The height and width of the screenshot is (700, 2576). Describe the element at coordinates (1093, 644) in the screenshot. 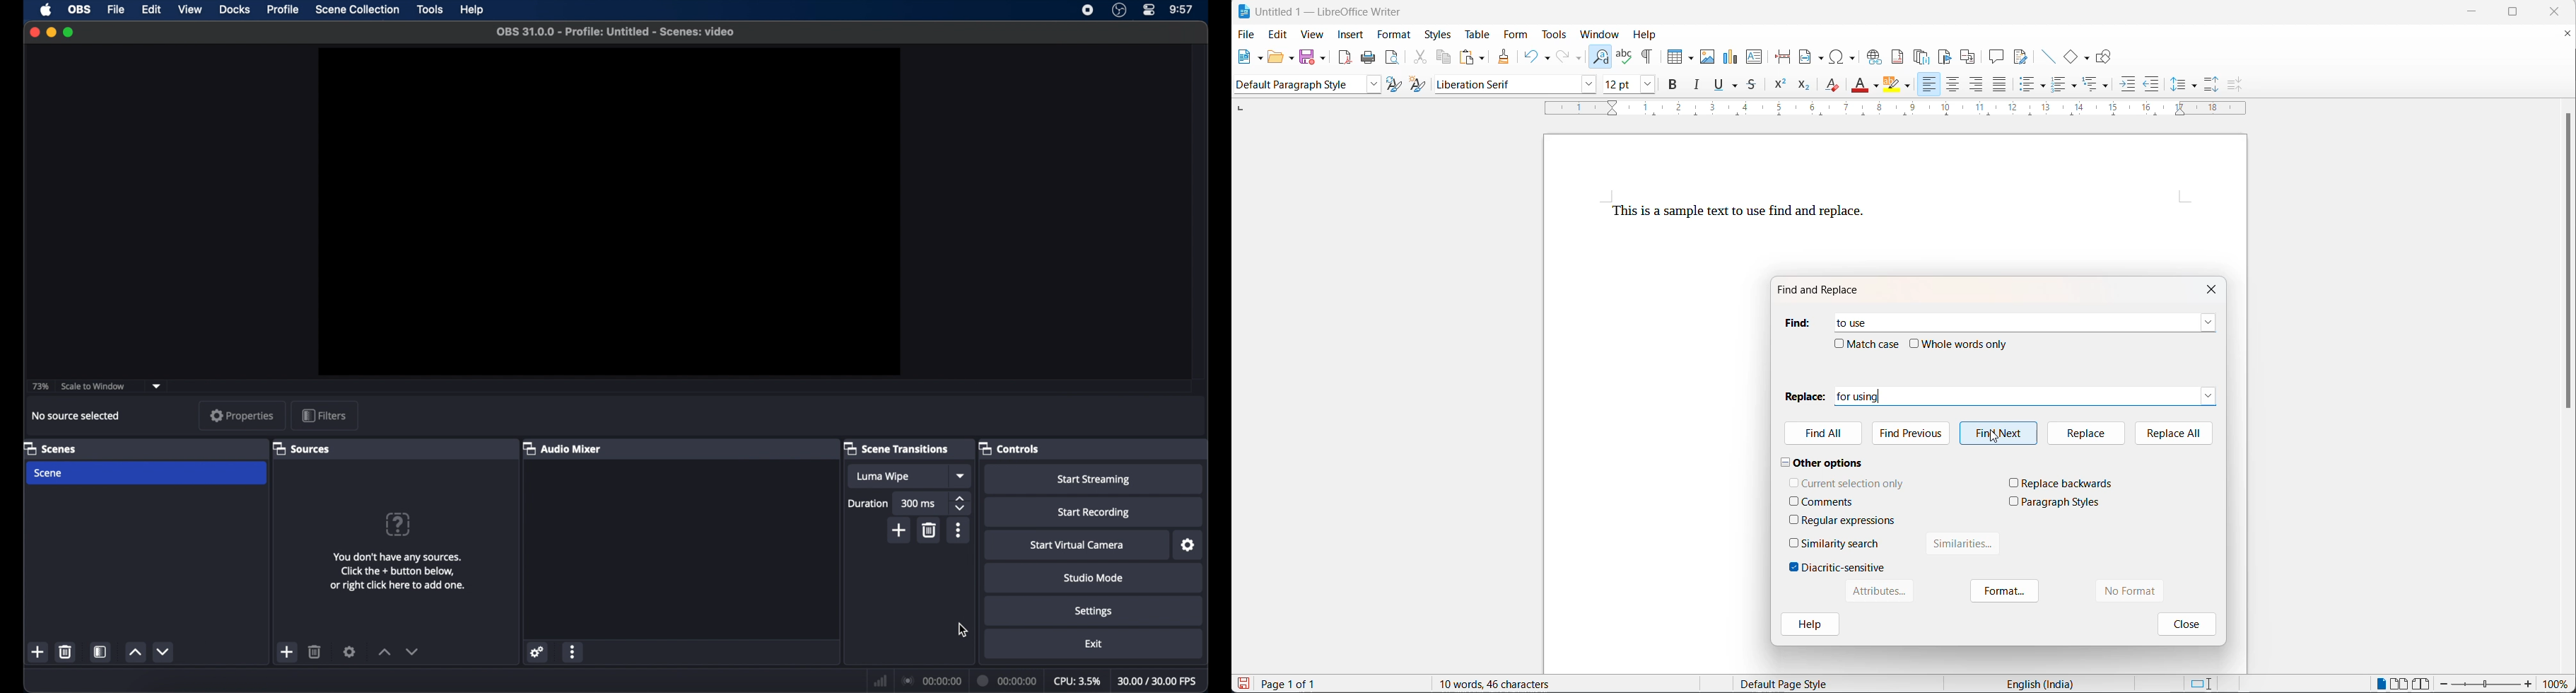

I see `exit` at that location.